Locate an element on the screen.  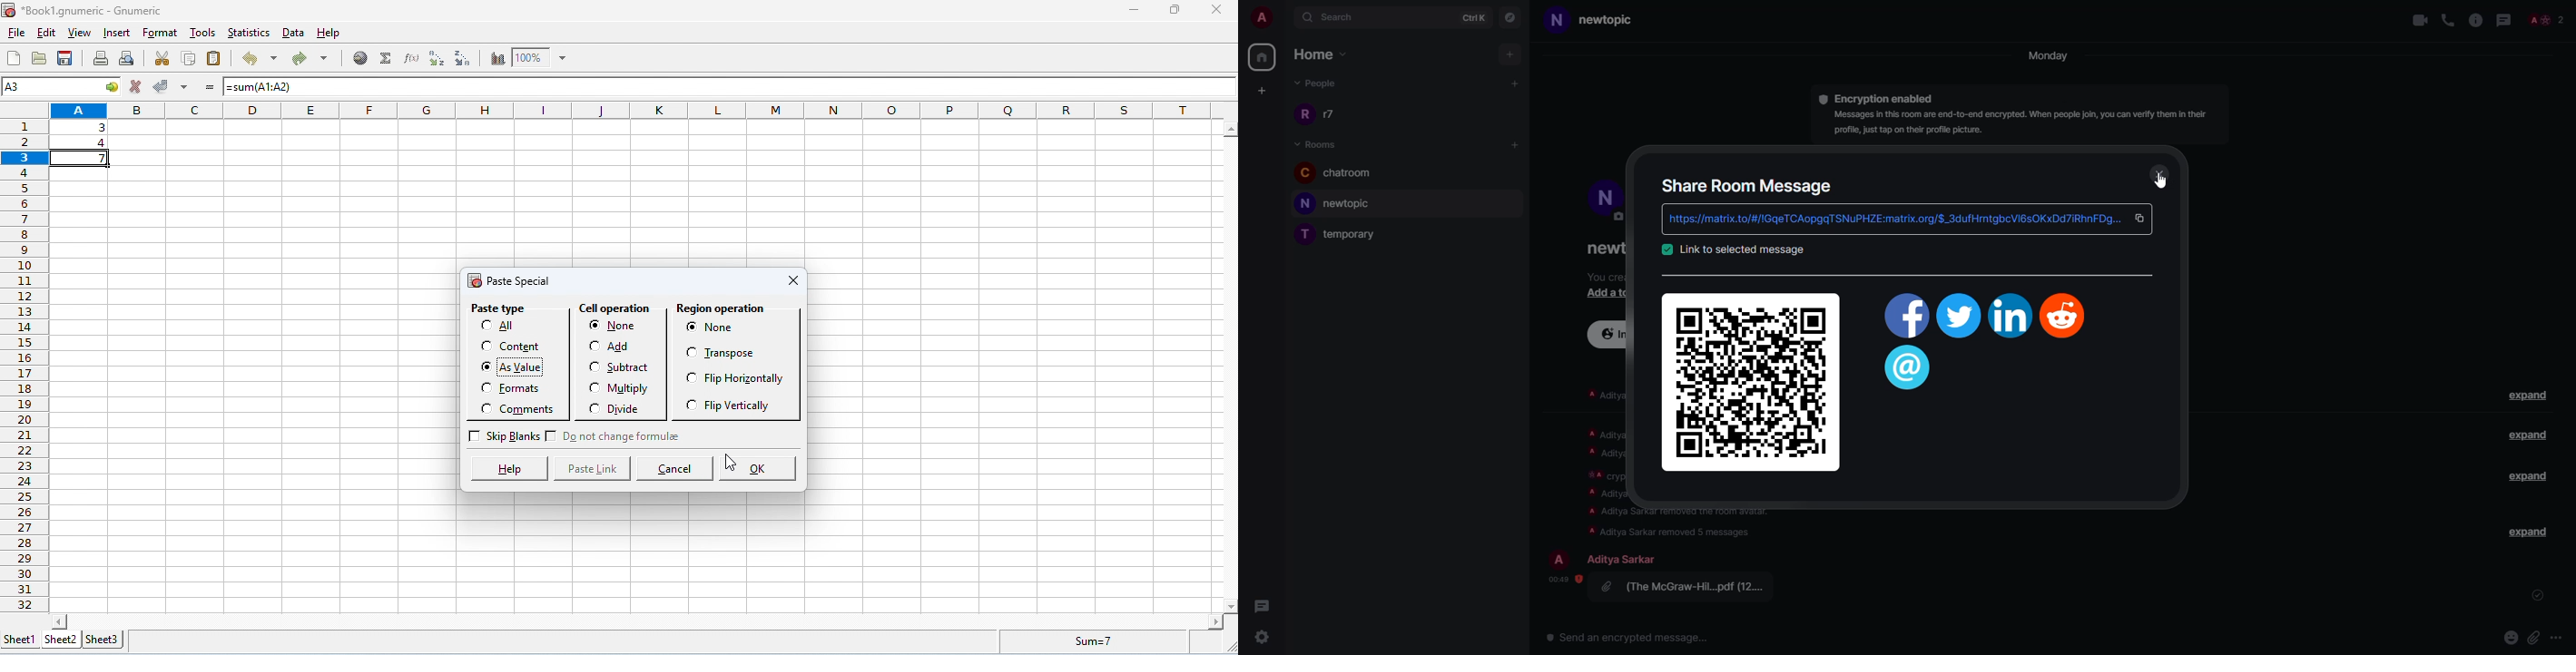
flip vertically is located at coordinates (742, 406).